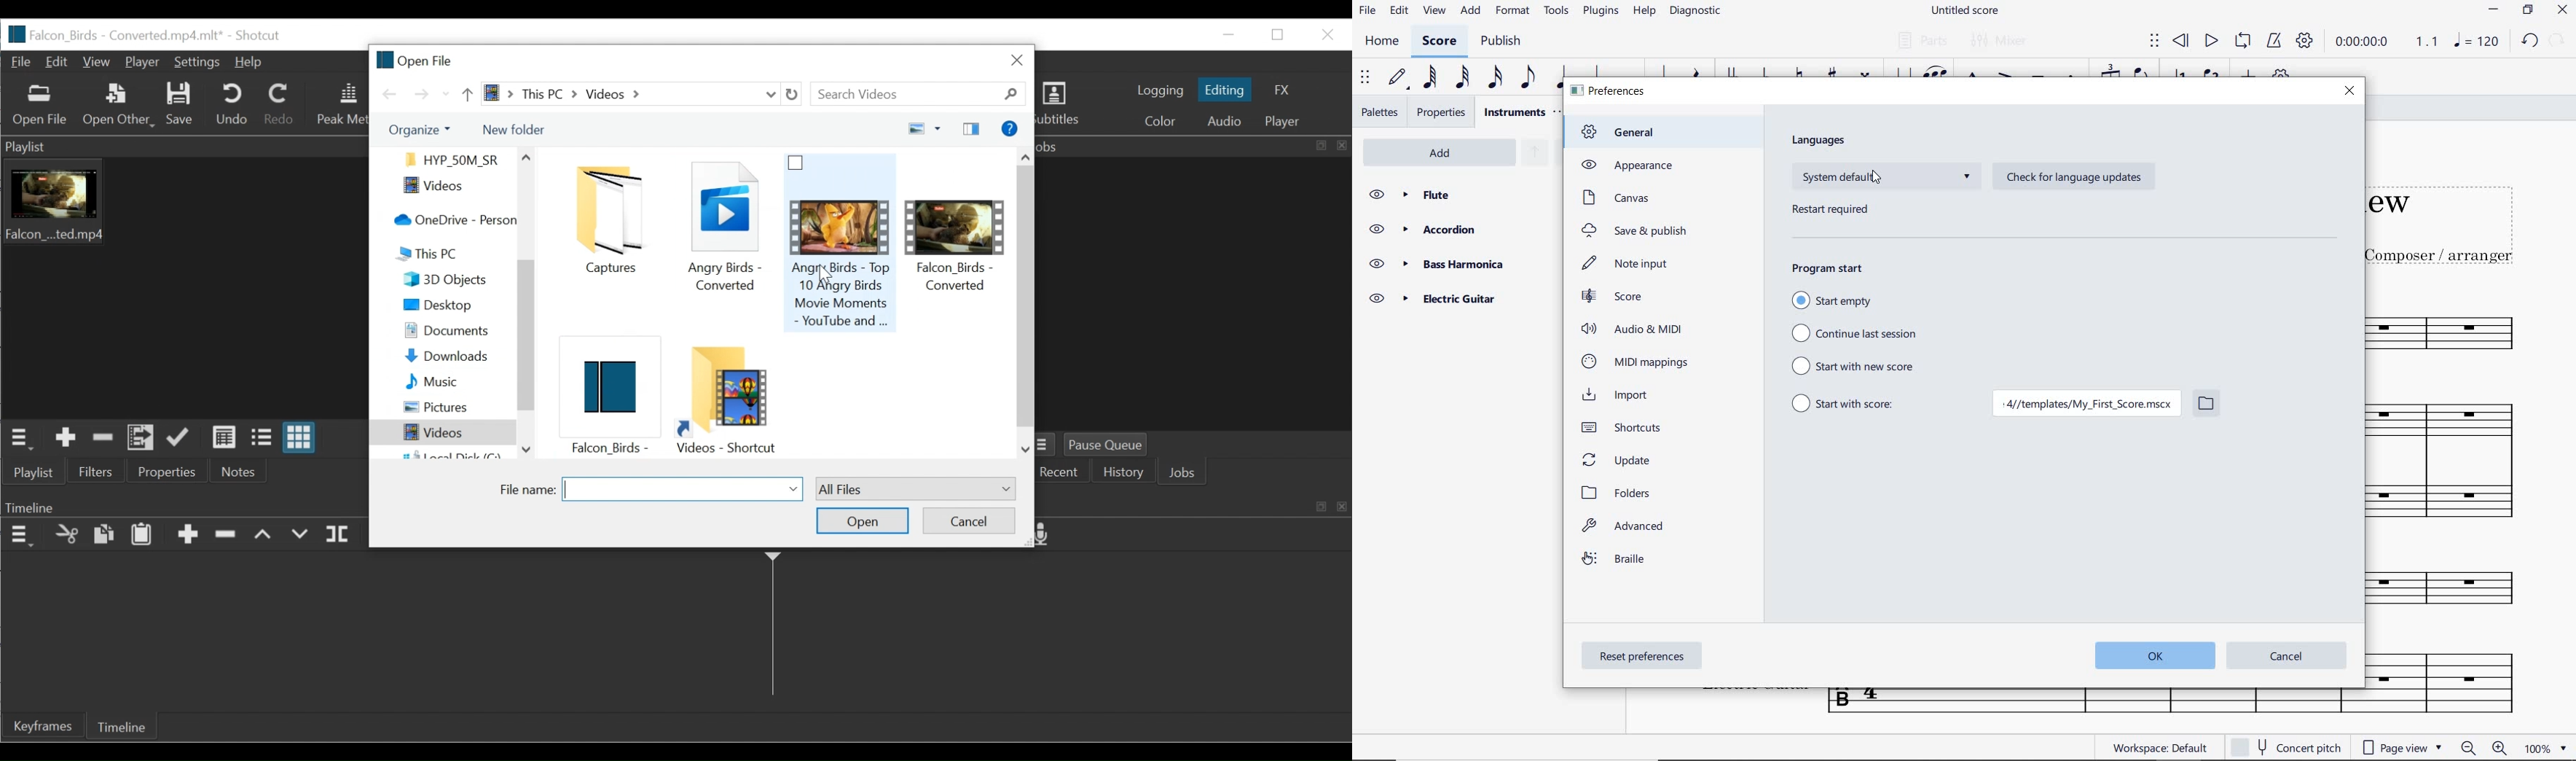 The width and height of the screenshot is (2576, 784). Describe the element at coordinates (104, 535) in the screenshot. I see `Copy` at that location.